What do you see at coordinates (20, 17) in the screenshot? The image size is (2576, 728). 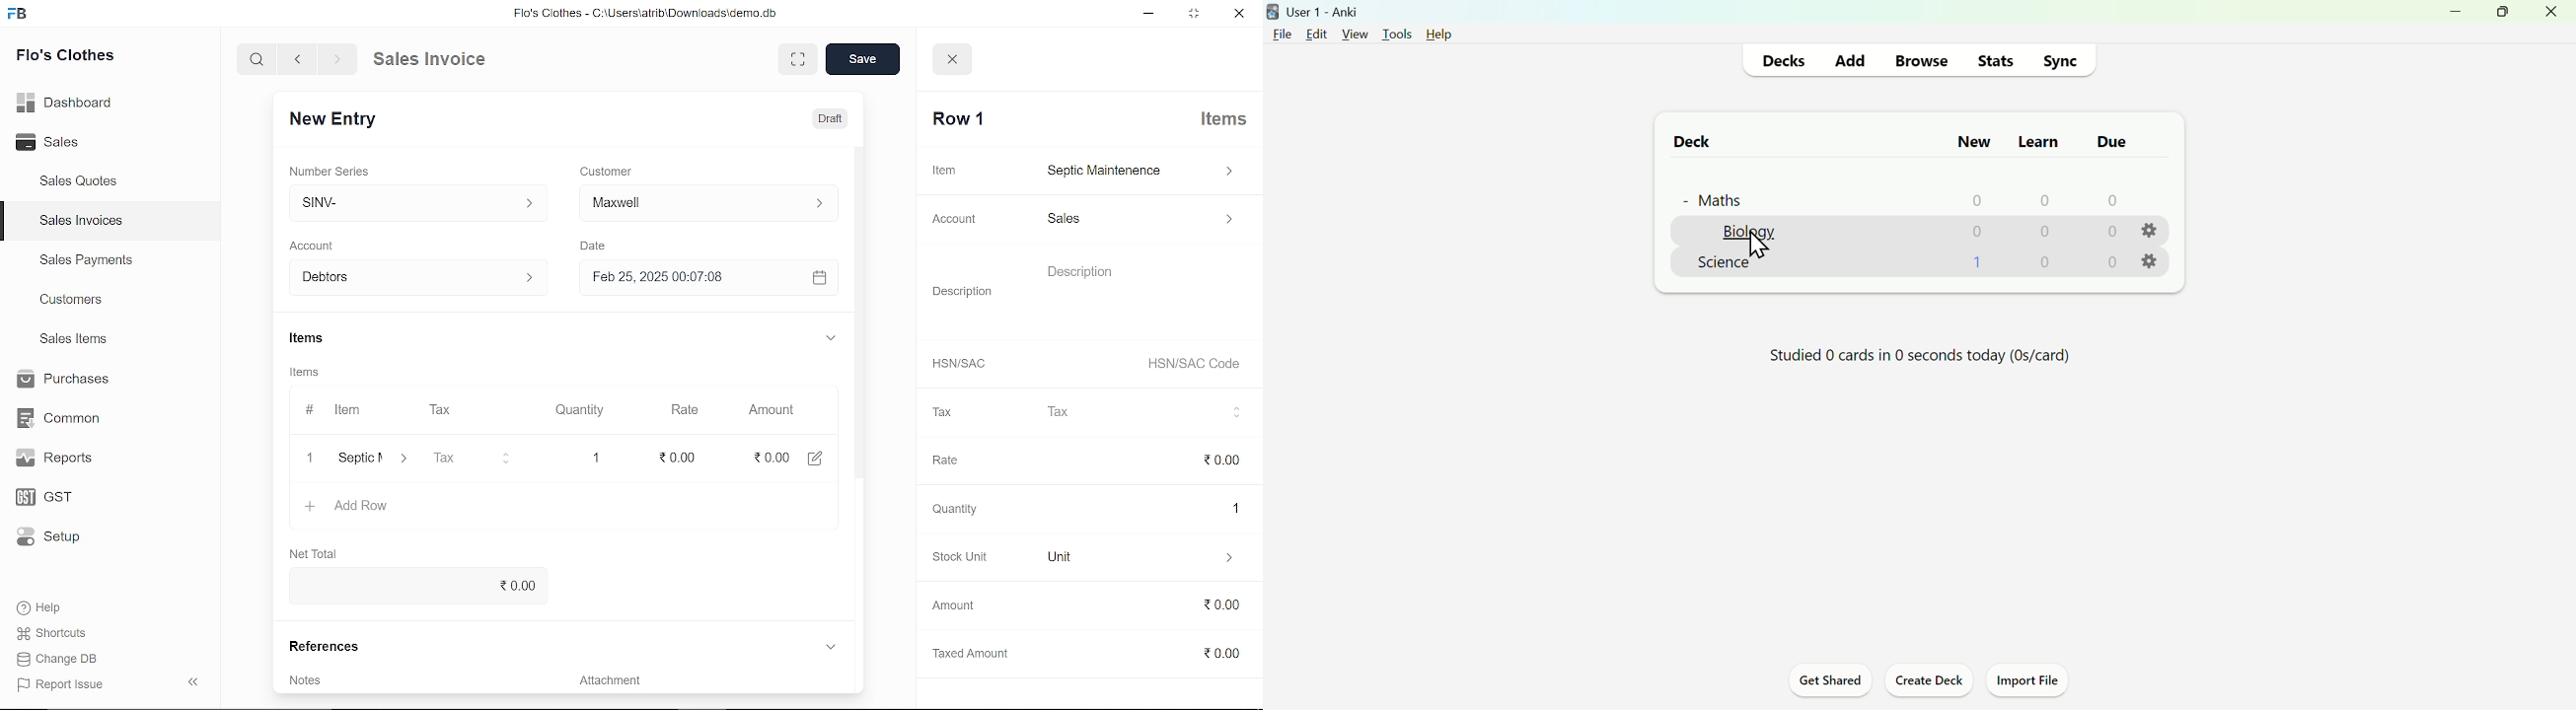 I see `frappe books logo` at bounding box center [20, 17].